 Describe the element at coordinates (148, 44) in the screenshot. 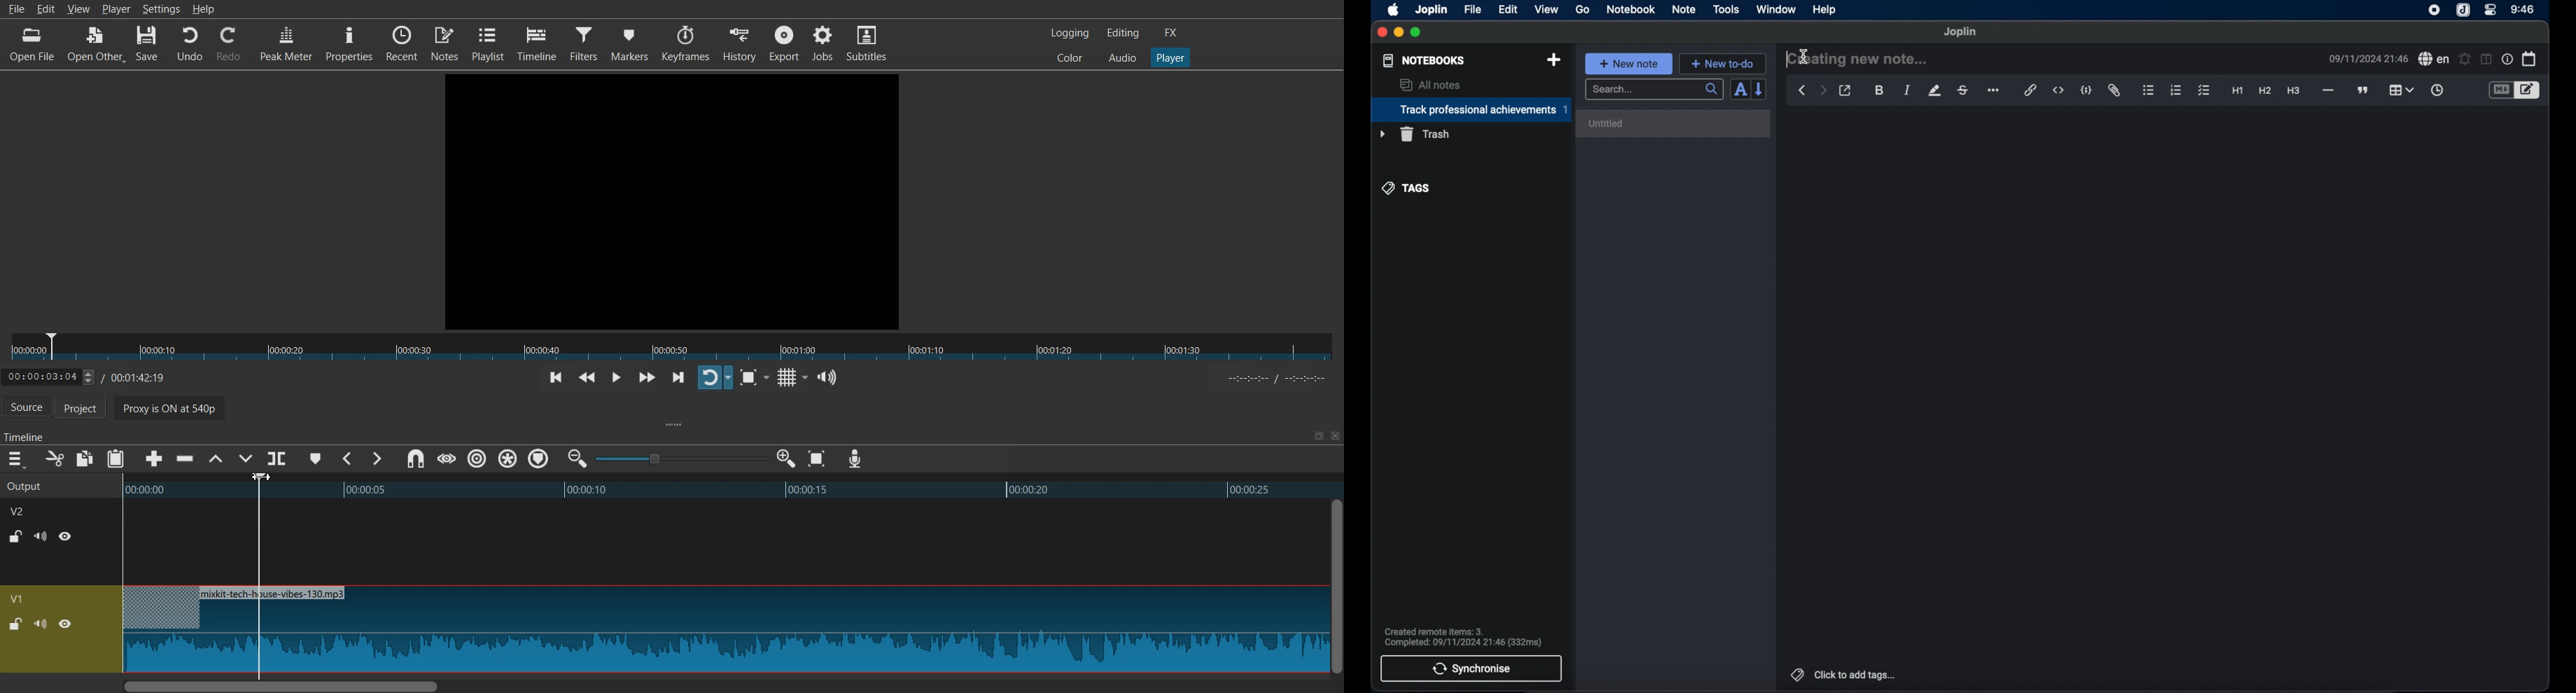

I see `Save` at that location.